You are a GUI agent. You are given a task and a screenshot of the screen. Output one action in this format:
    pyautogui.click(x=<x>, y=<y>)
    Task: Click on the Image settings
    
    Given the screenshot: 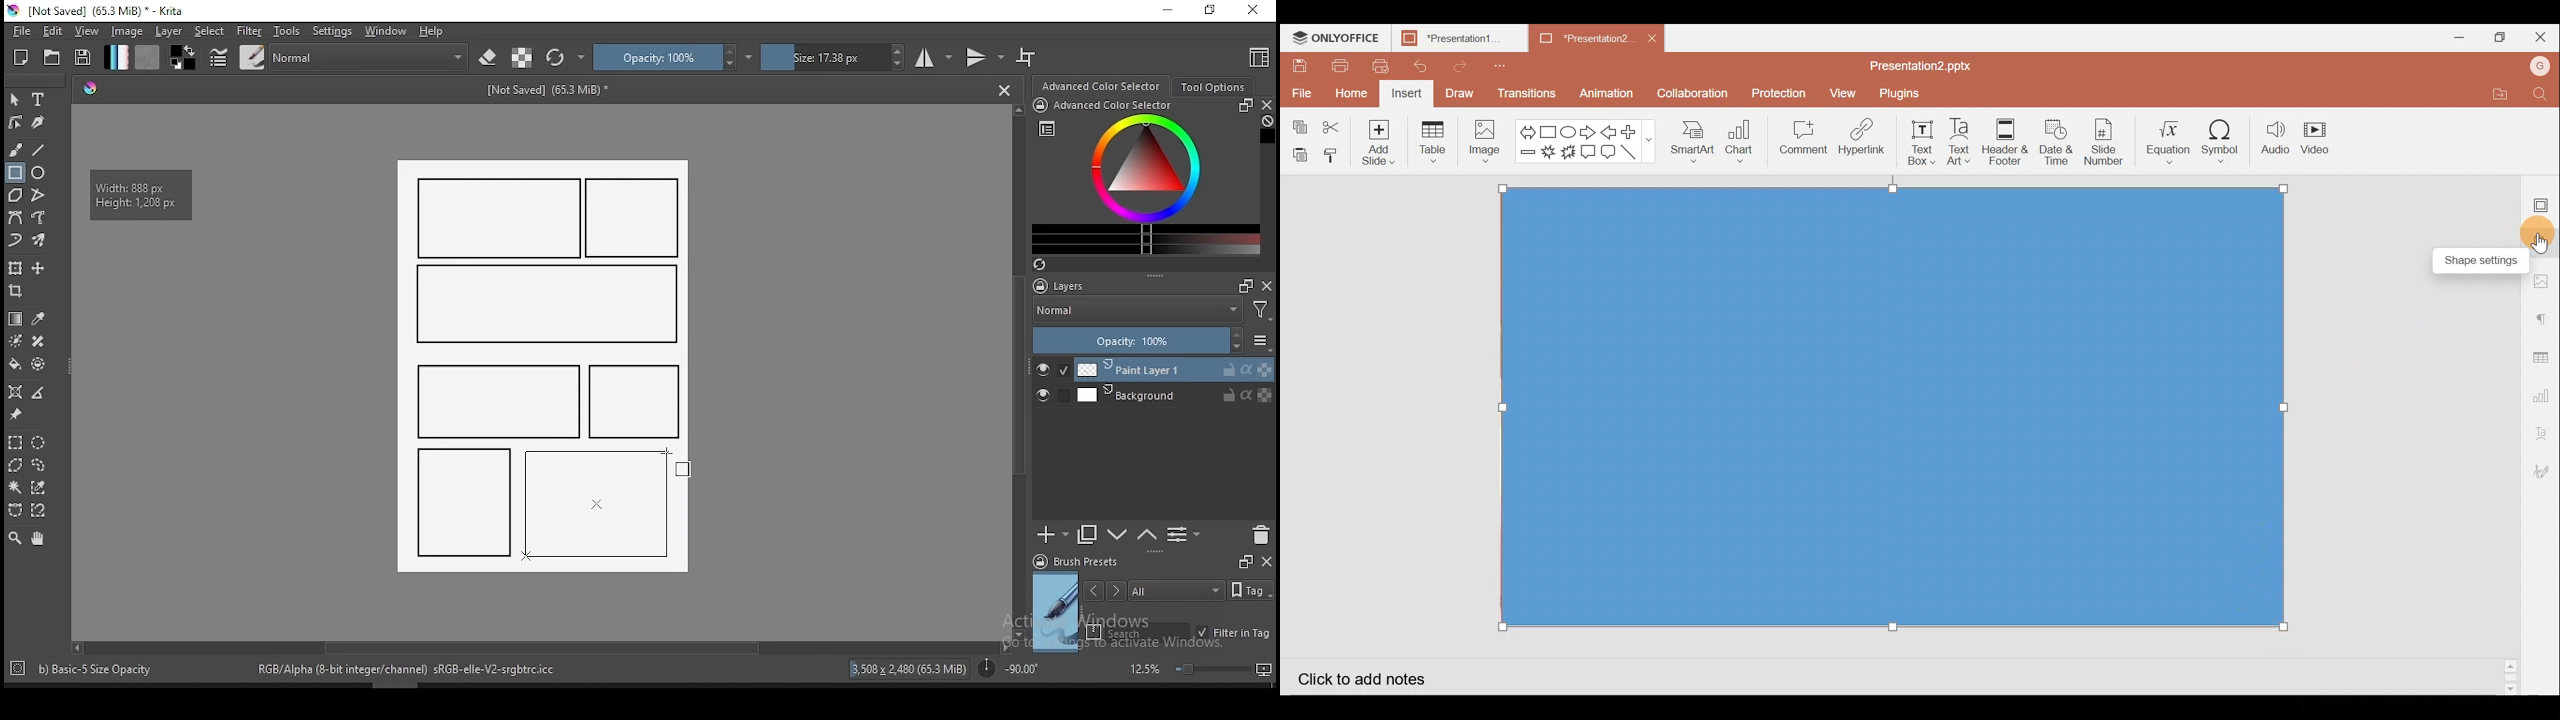 What is the action you would take?
    pyautogui.click(x=2545, y=281)
    